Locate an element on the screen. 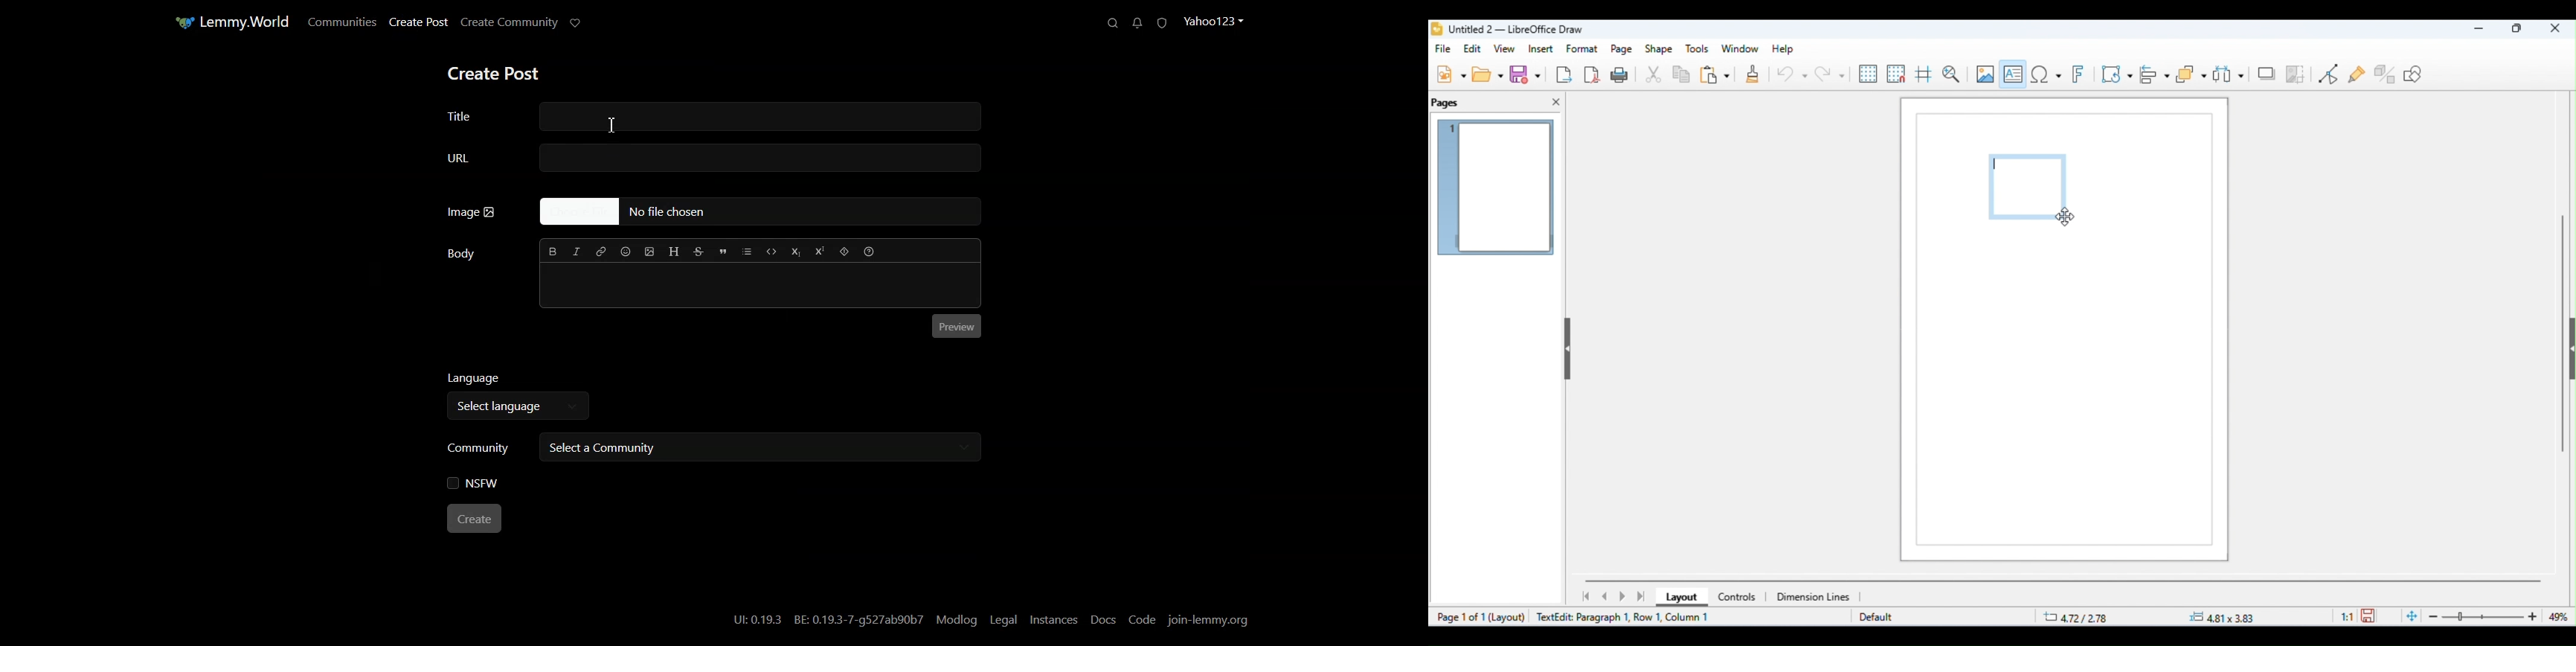 Image resolution: width=2576 pixels, height=672 pixels. last page is located at coordinates (1642, 596).